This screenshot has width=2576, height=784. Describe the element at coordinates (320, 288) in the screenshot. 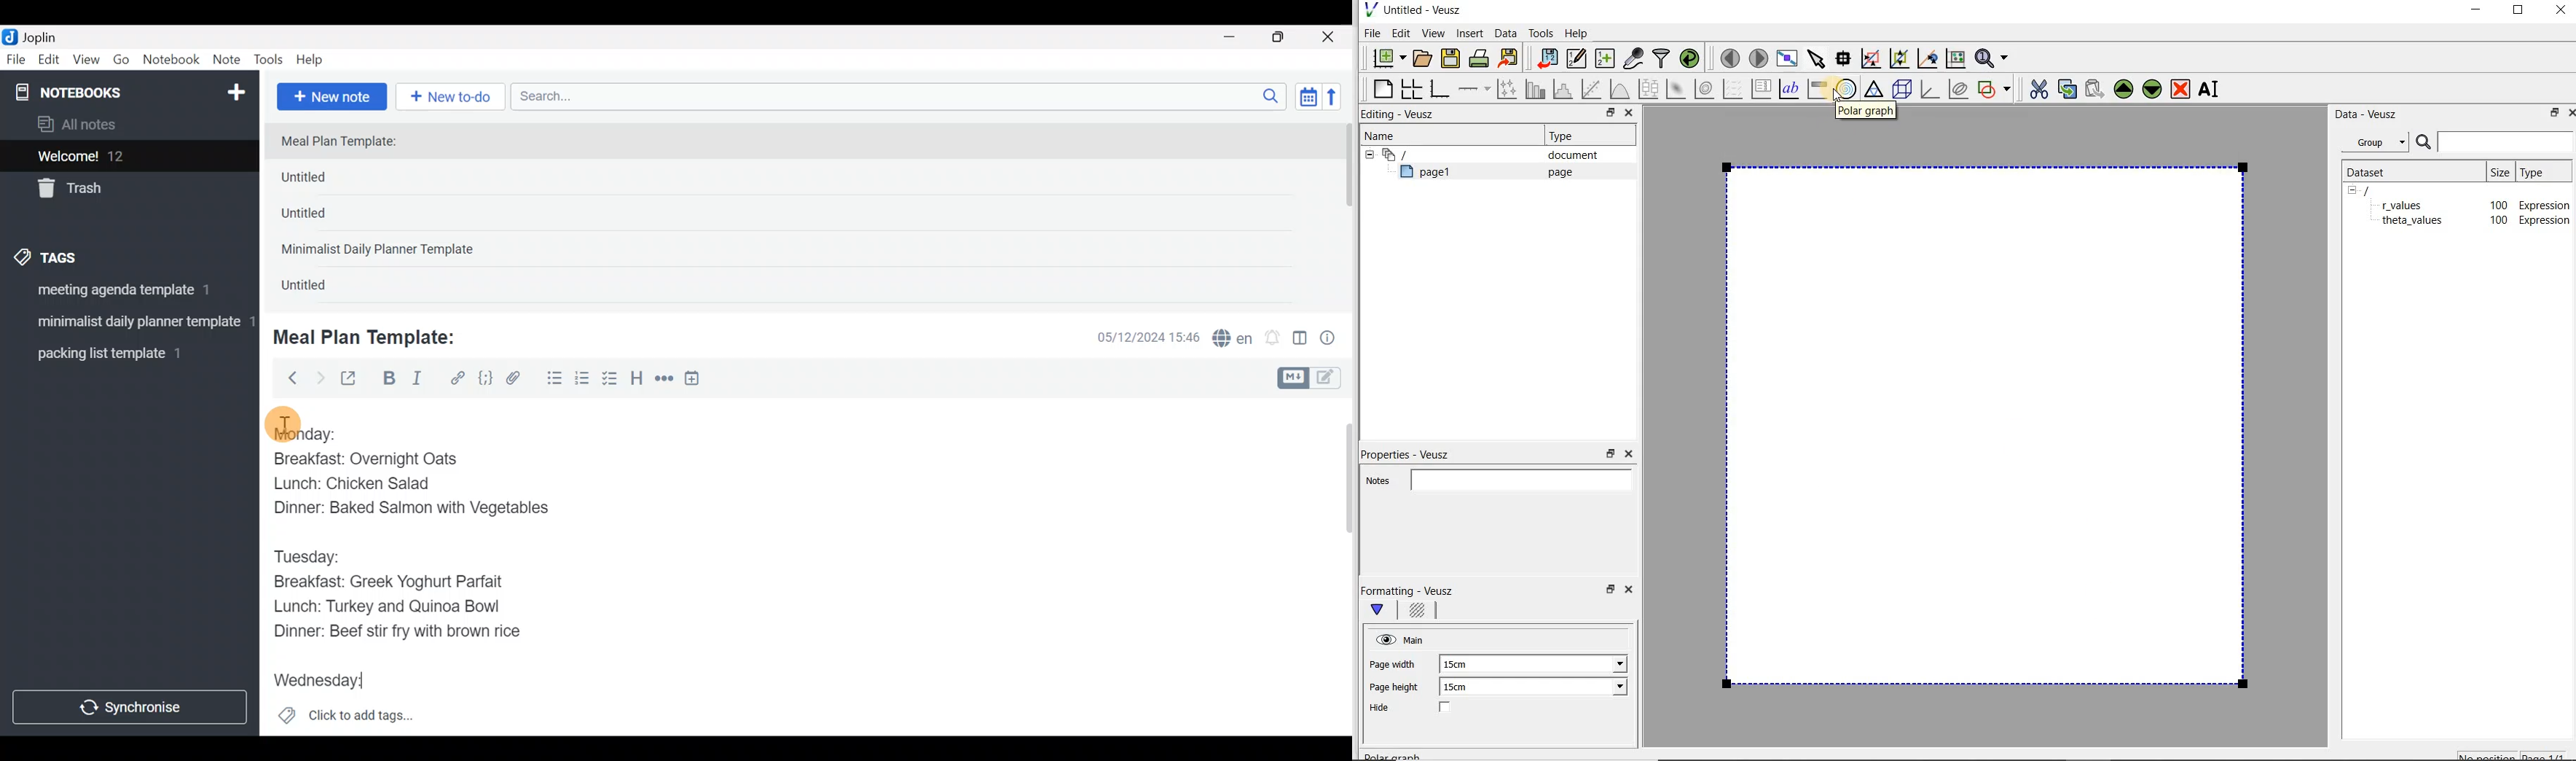

I see `Untitled` at that location.